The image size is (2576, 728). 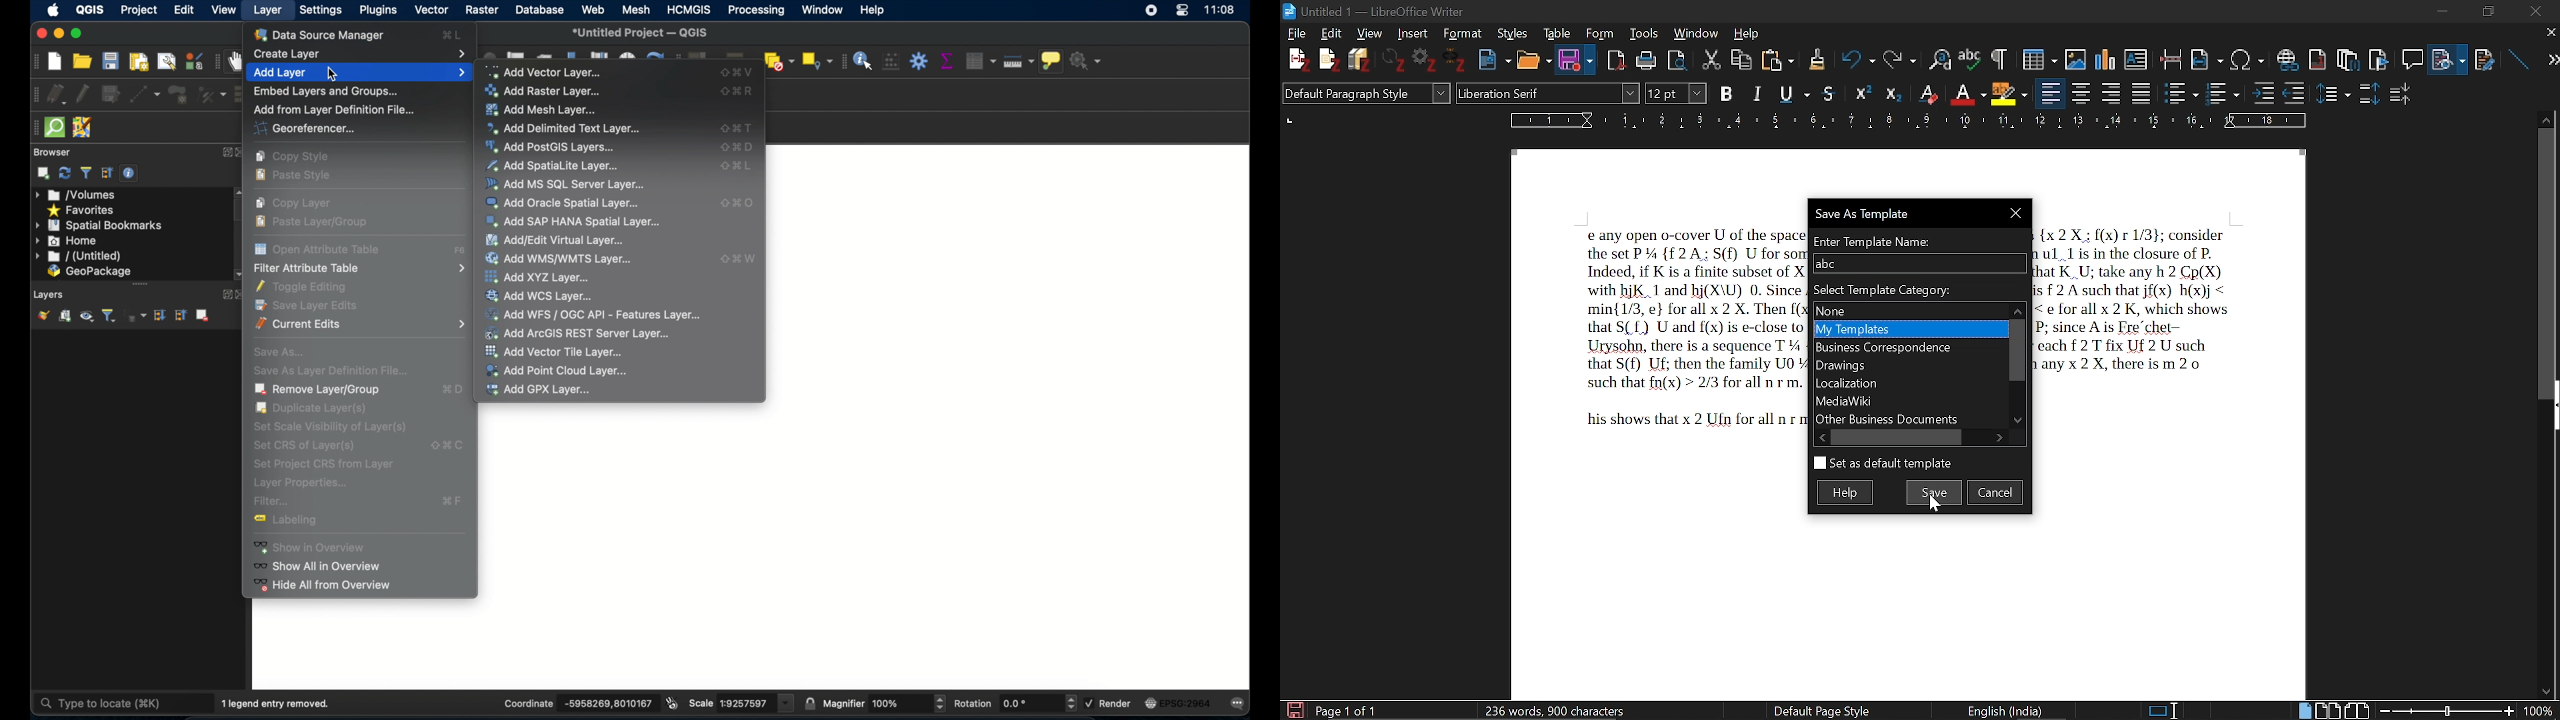 I want to click on remove layer group, so click(x=318, y=389).